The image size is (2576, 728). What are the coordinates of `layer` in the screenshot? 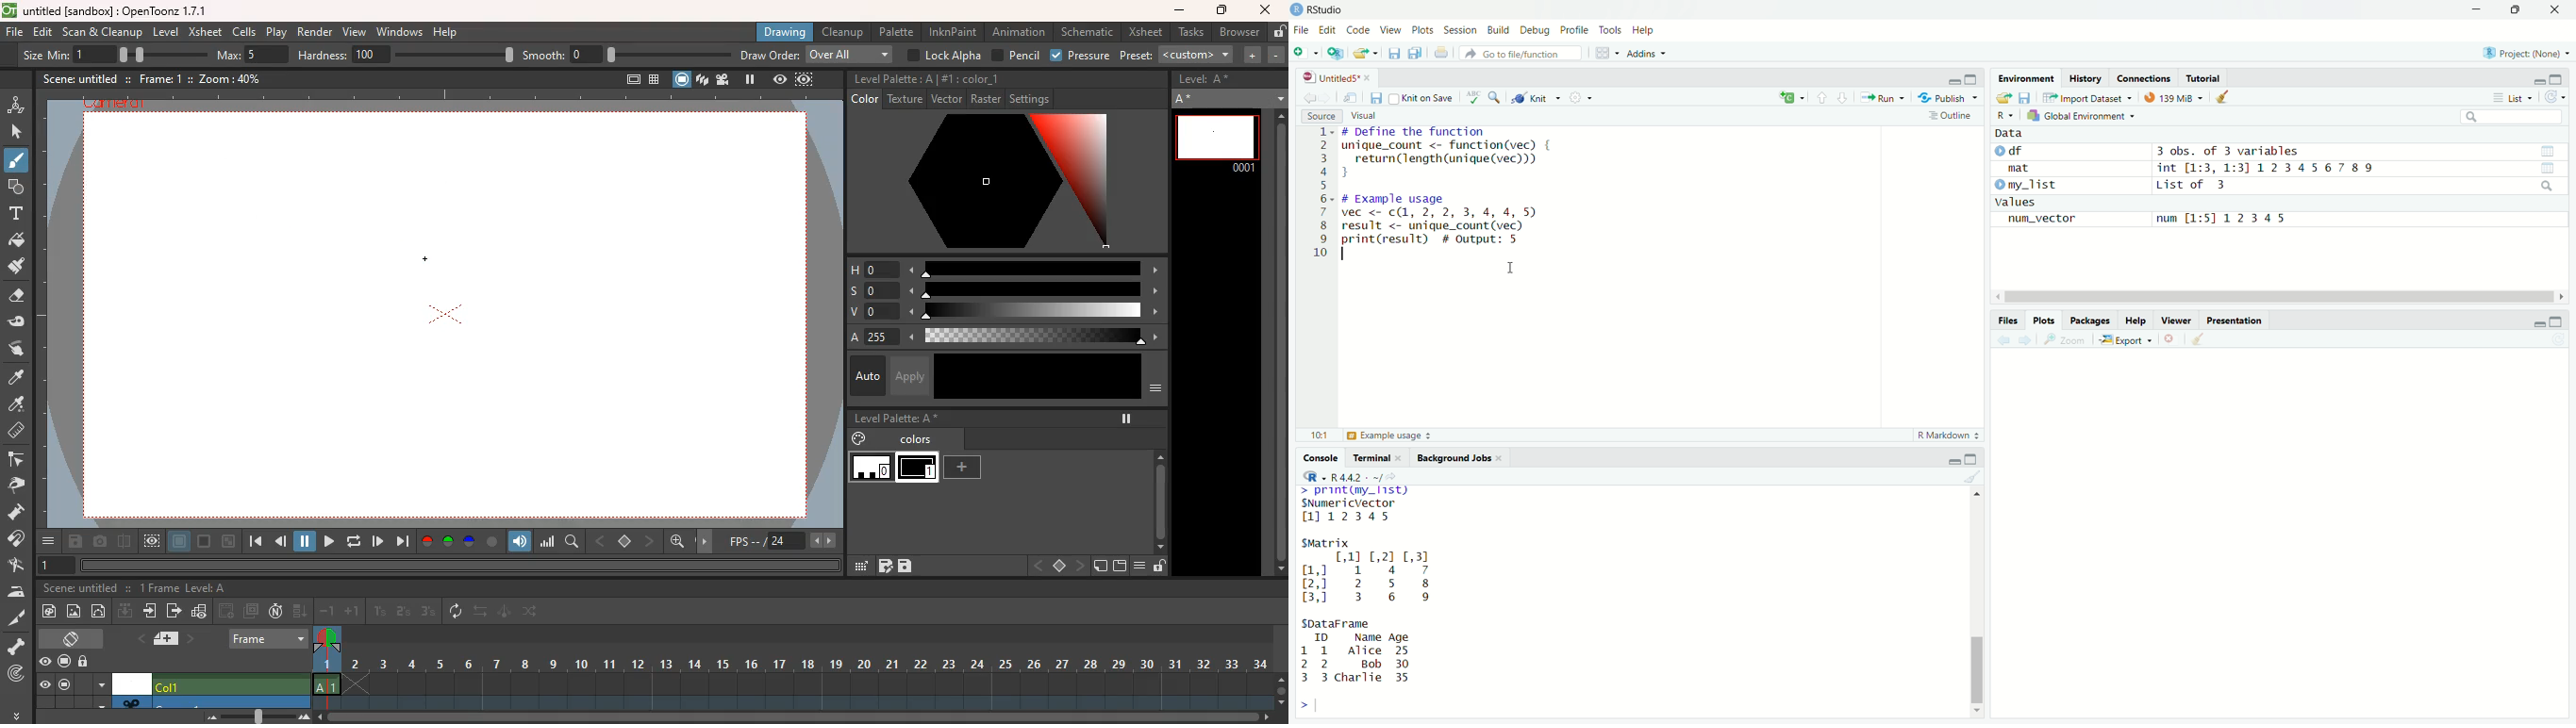 It's located at (179, 543).